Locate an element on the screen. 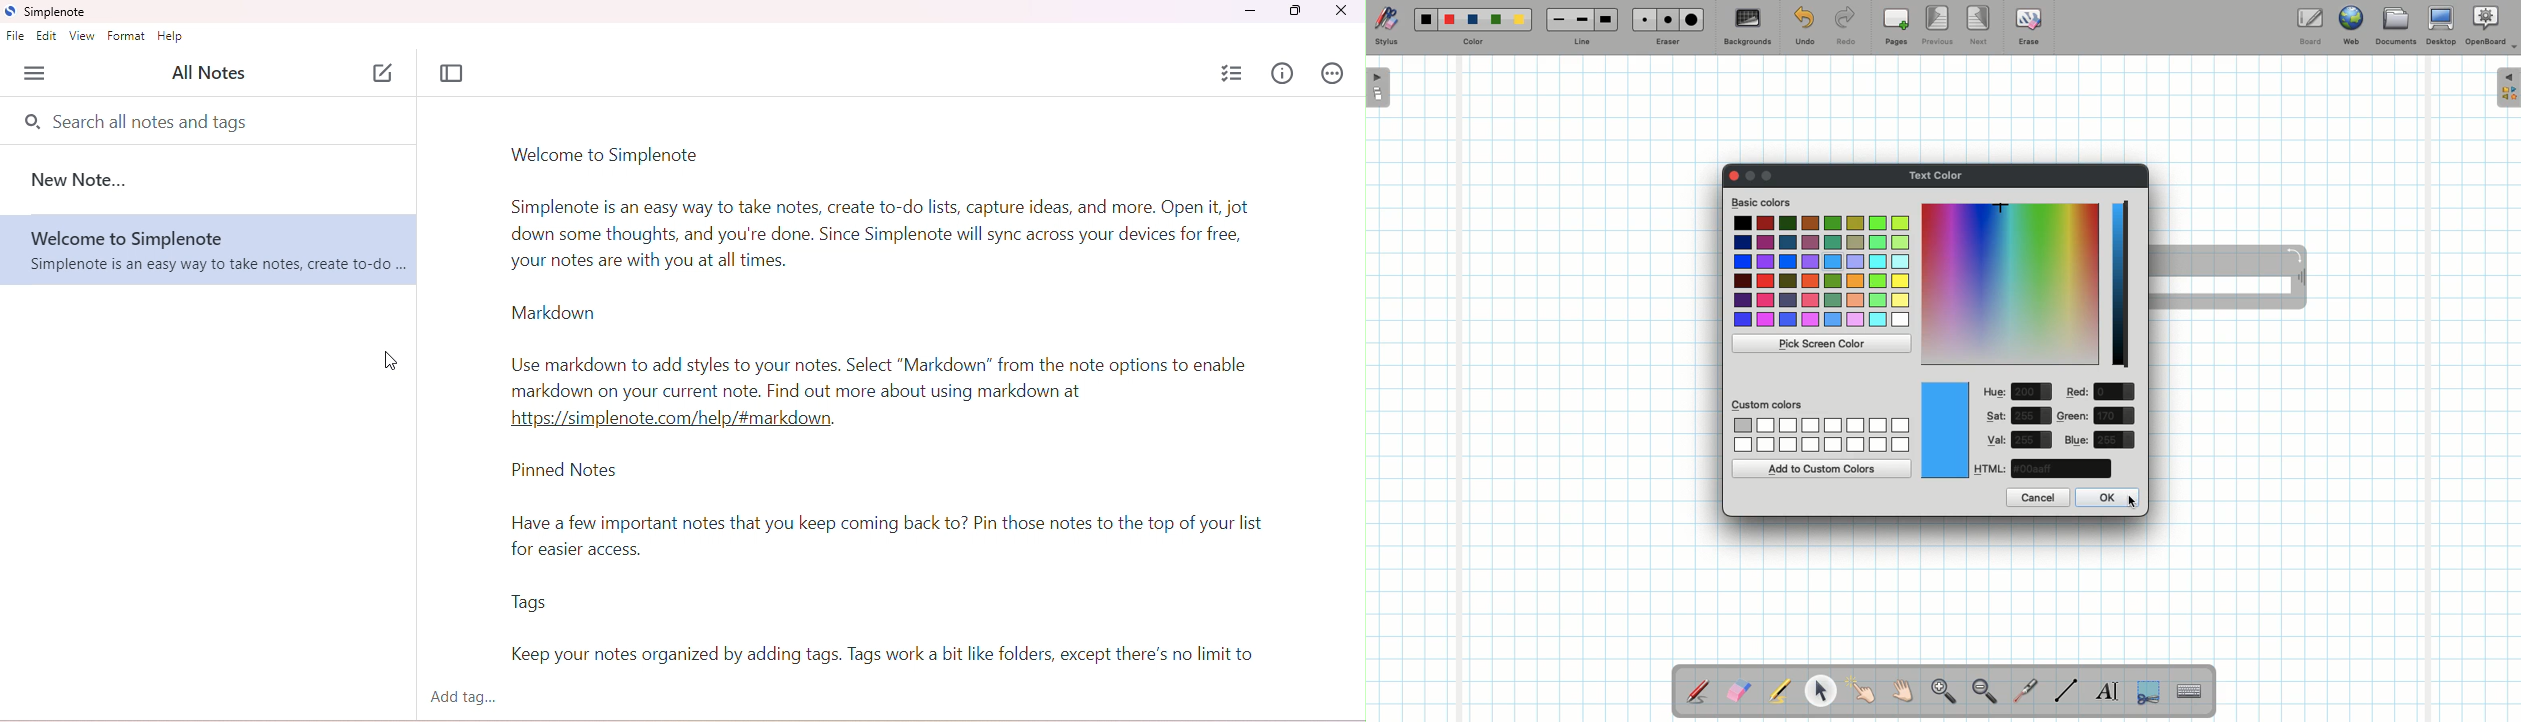 Image resolution: width=2548 pixels, height=728 pixels. close is located at coordinates (1346, 11).